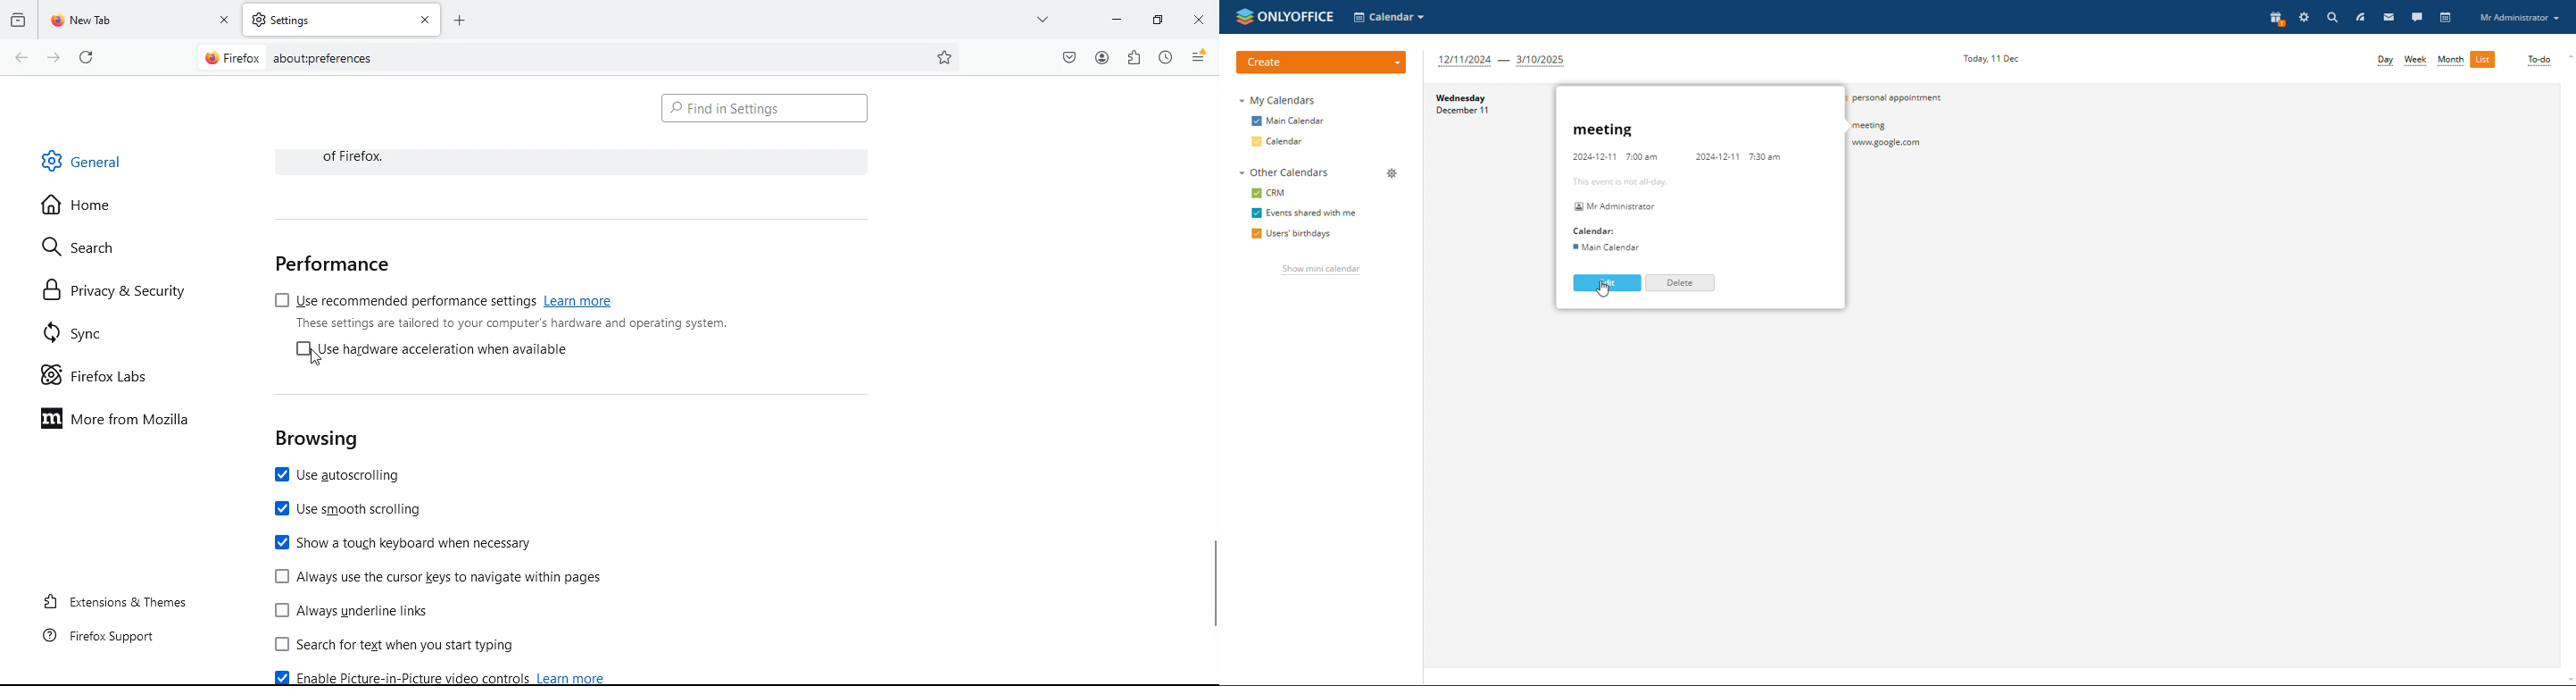 Image resolution: width=2576 pixels, height=700 pixels. What do you see at coordinates (96, 640) in the screenshot?
I see `firefox support` at bounding box center [96, 640].